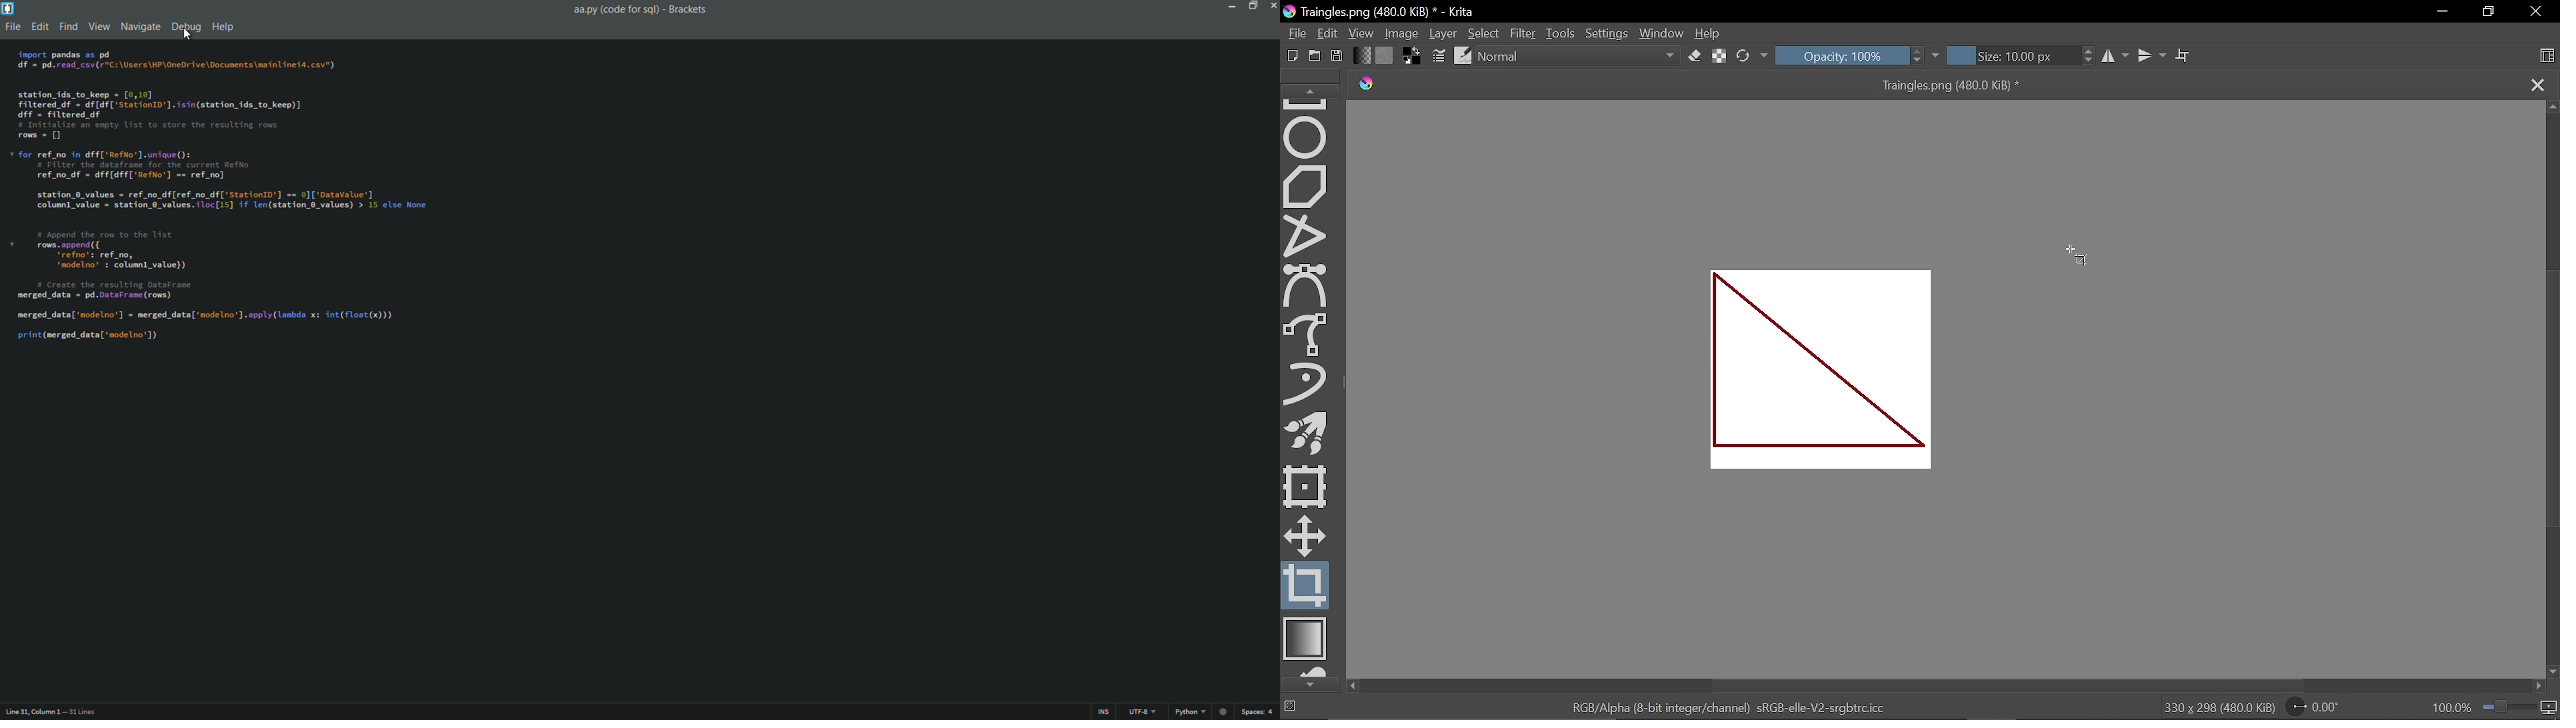 This screenshot has height=728, width=2576. Describe the element at coordinates (2153, 55) in the screenshot. I see `Vertical mirror tool` at that location.